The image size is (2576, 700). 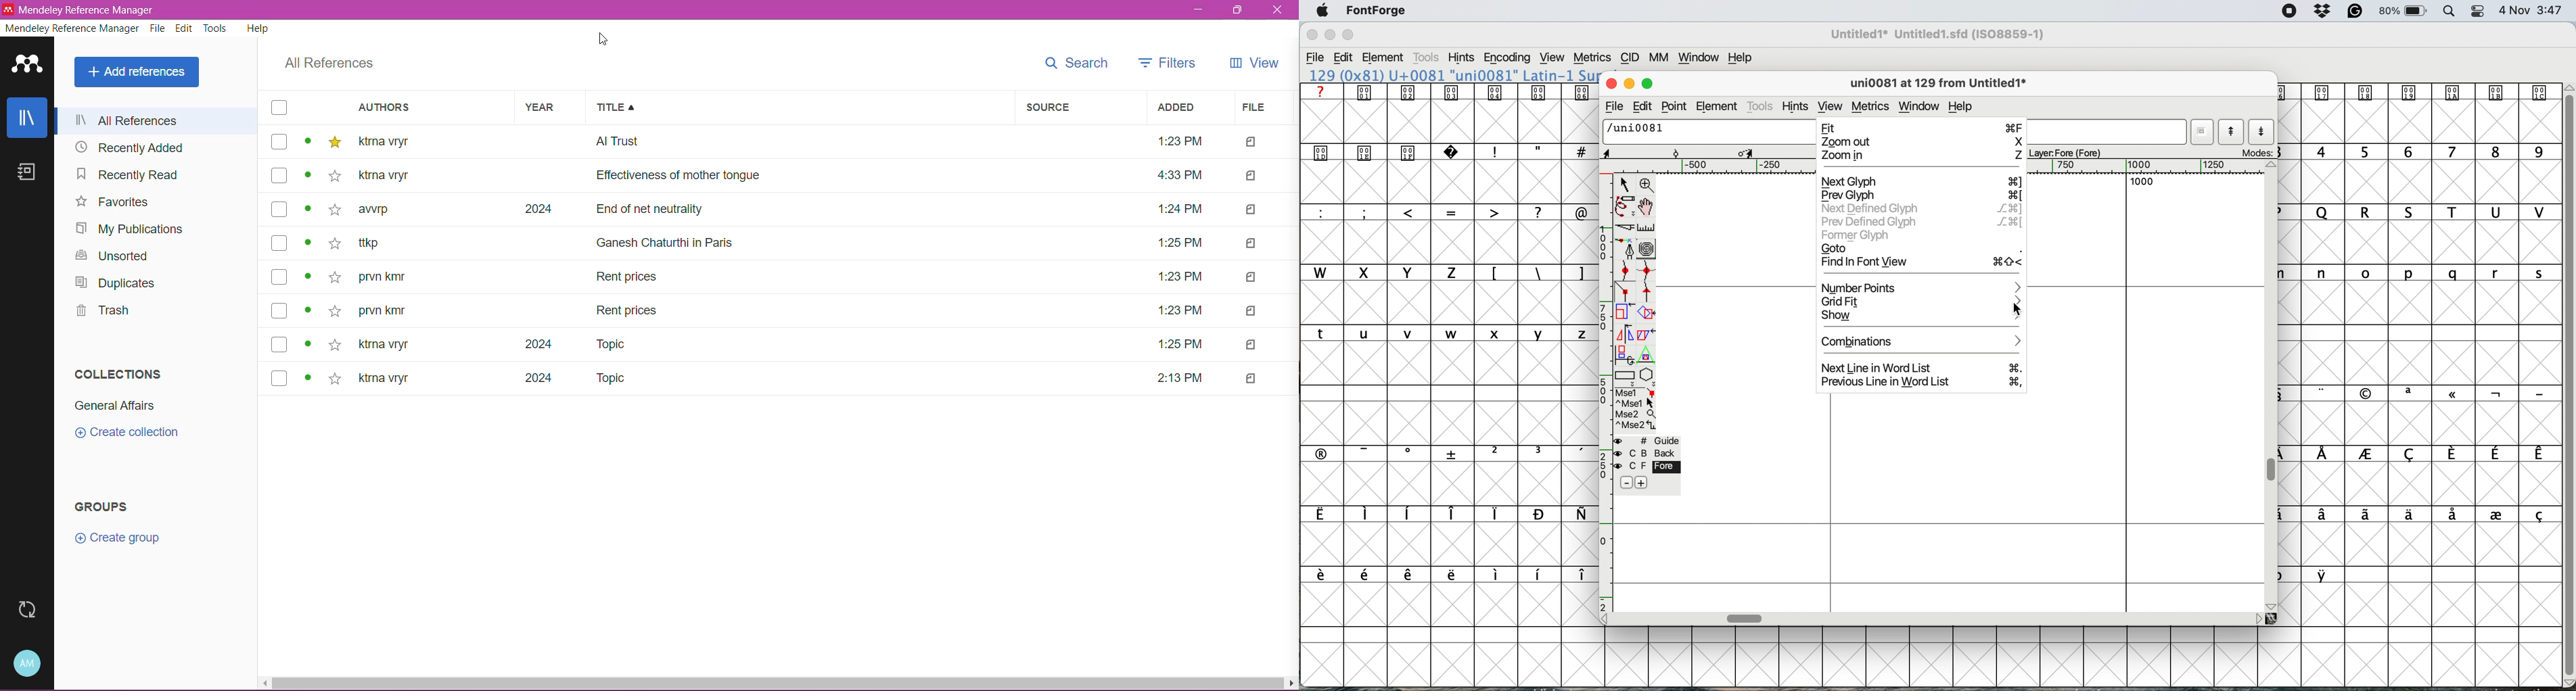 I want to click on Horizontal Scroll Bar, so click(x=779, y=684).